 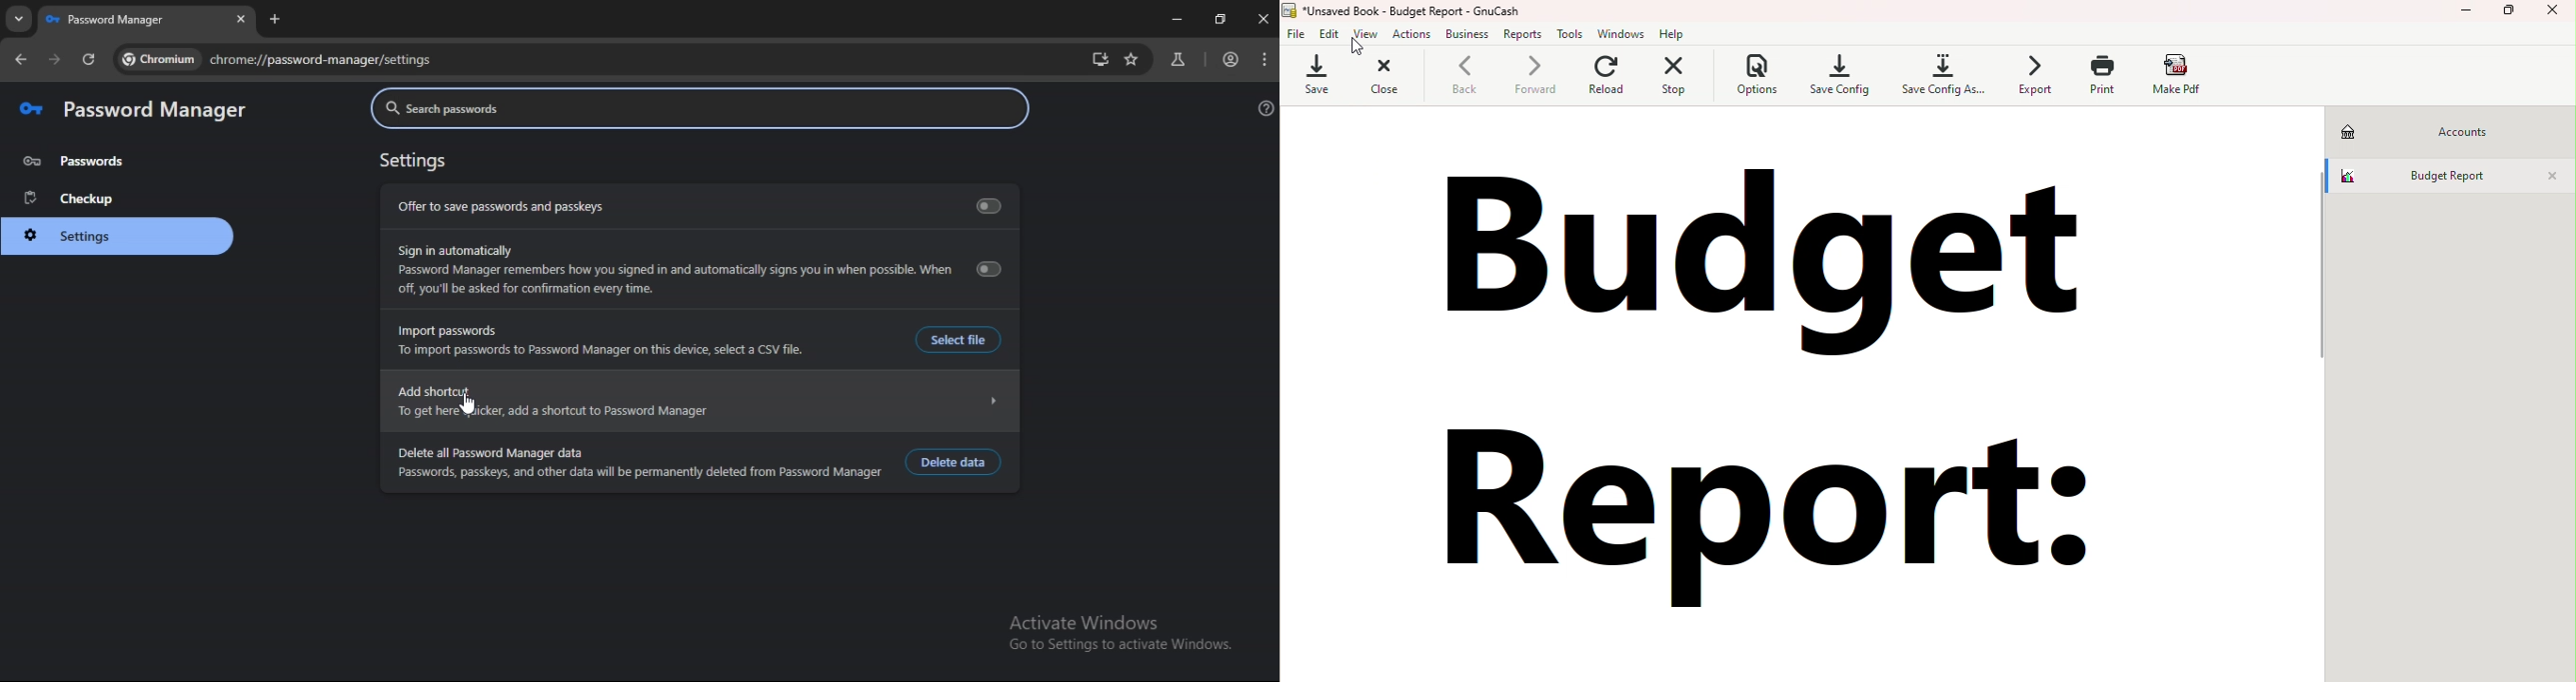 I want to click on Delete all Password Manager data
Passwords, passkeys, and other data will be permanently deleted from Password Manager, so click(x=639, y=464).